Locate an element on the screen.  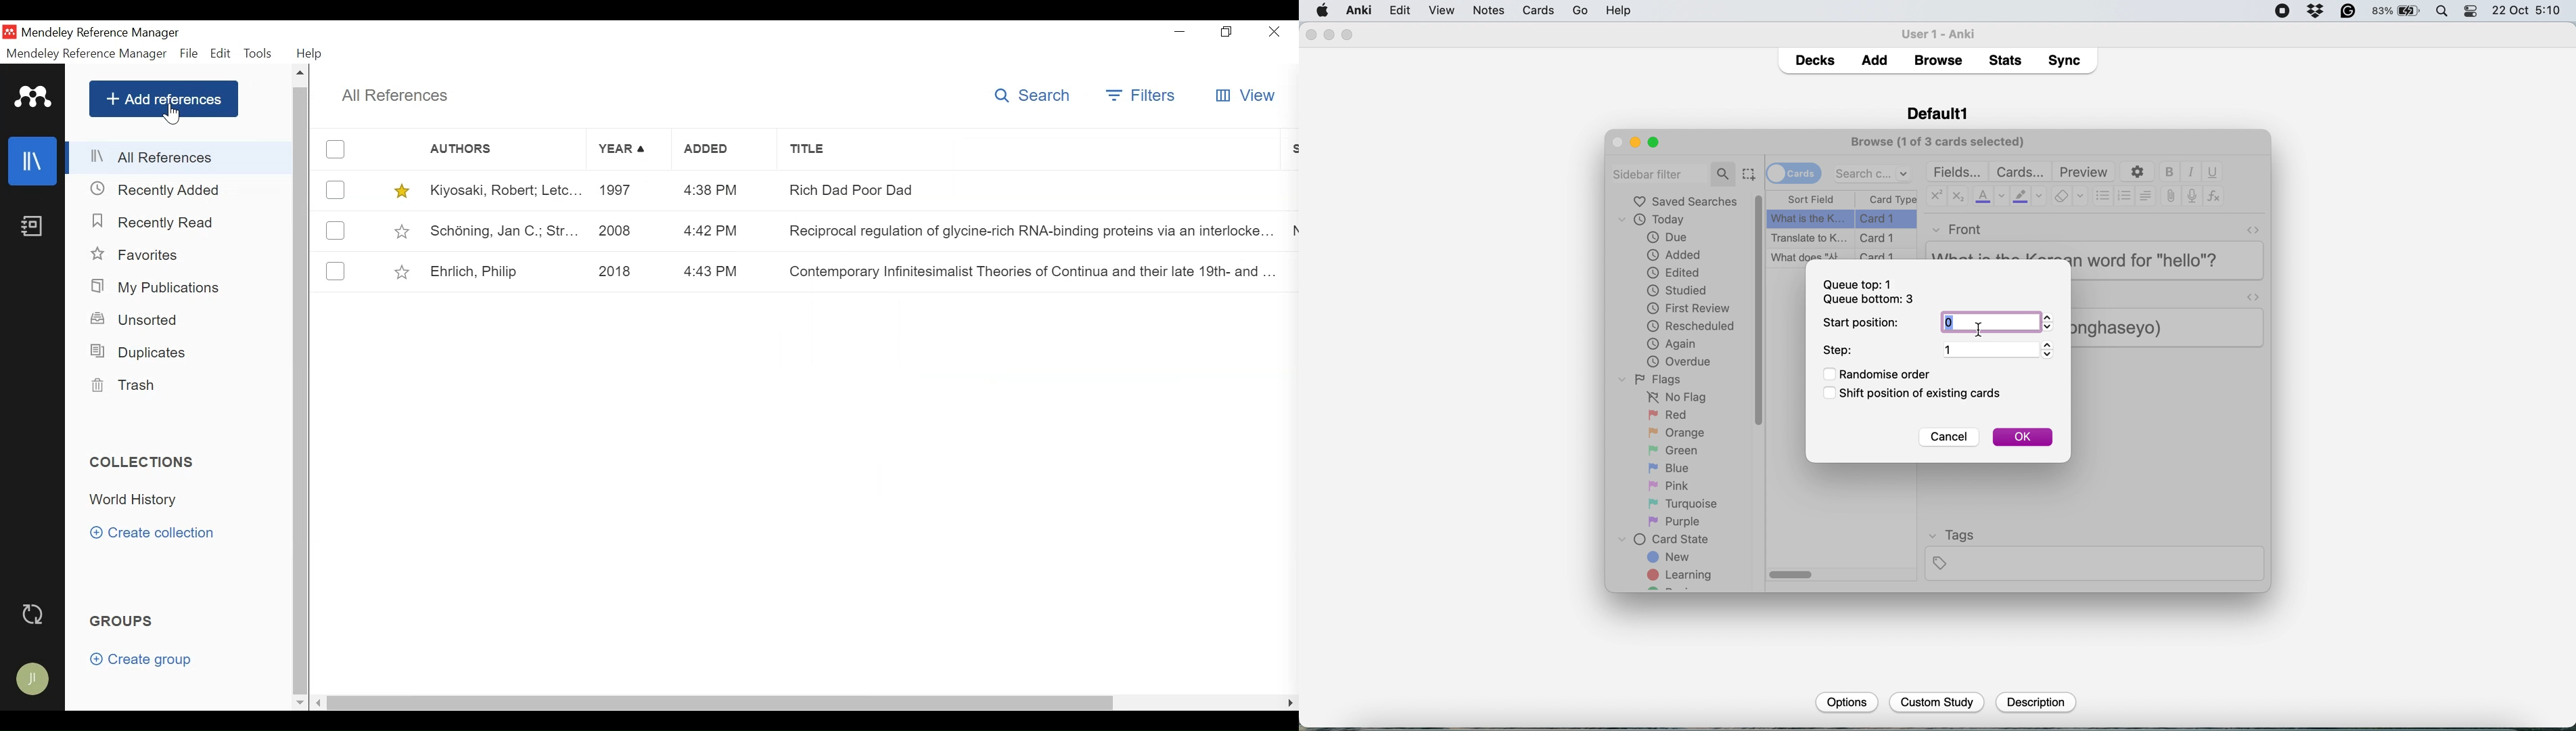
Notebook is located at coordinates (34, 227).